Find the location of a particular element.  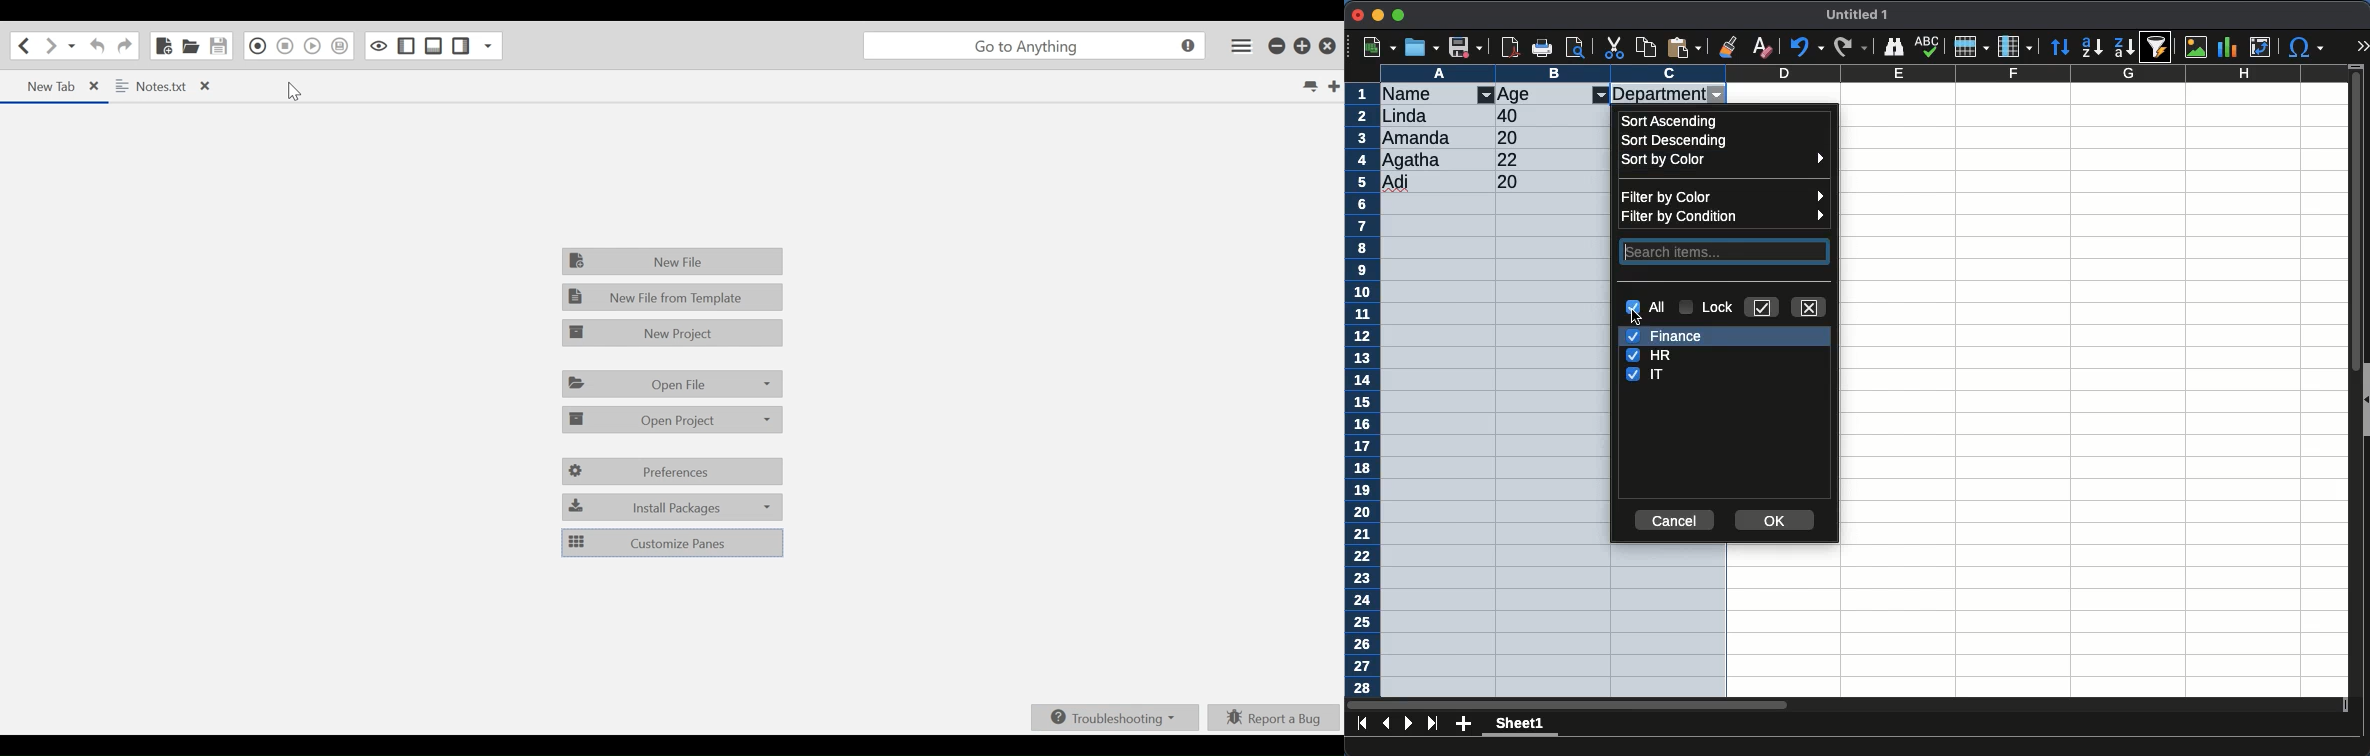

finance is located at coordinates (1667, 334).